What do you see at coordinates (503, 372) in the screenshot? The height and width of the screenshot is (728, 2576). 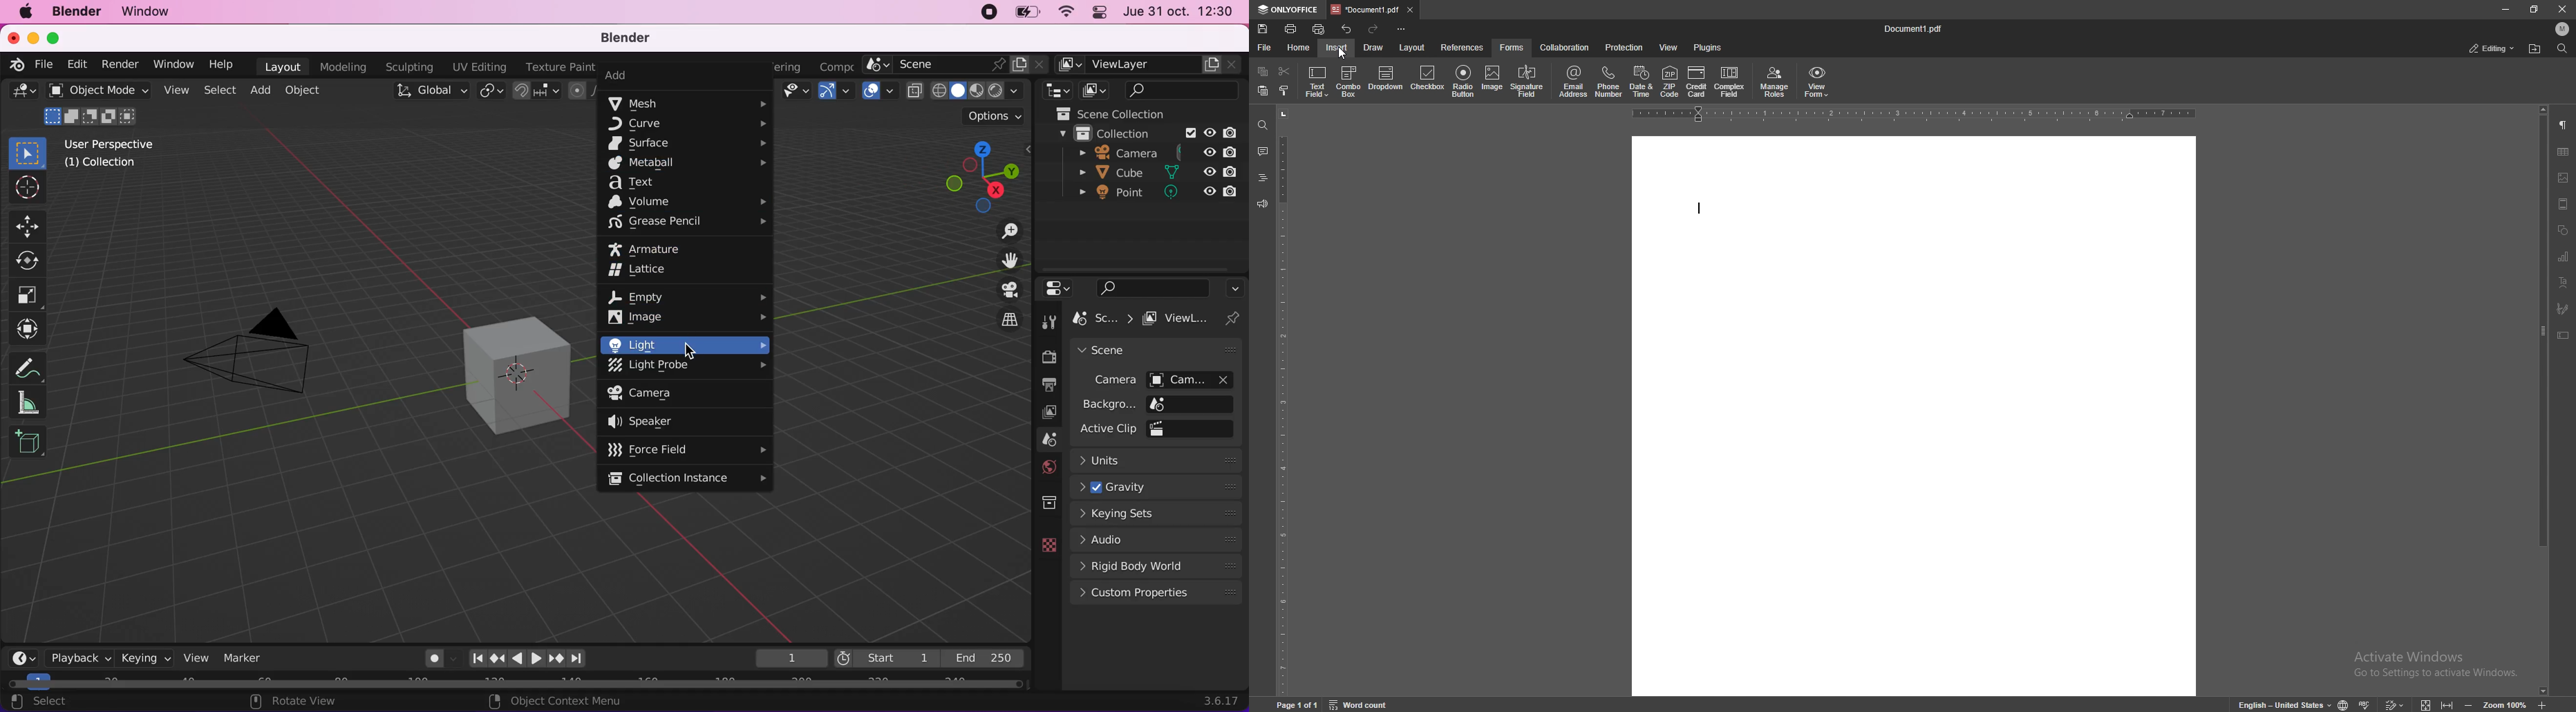 I see `cube` at bounding box center [503, 372].